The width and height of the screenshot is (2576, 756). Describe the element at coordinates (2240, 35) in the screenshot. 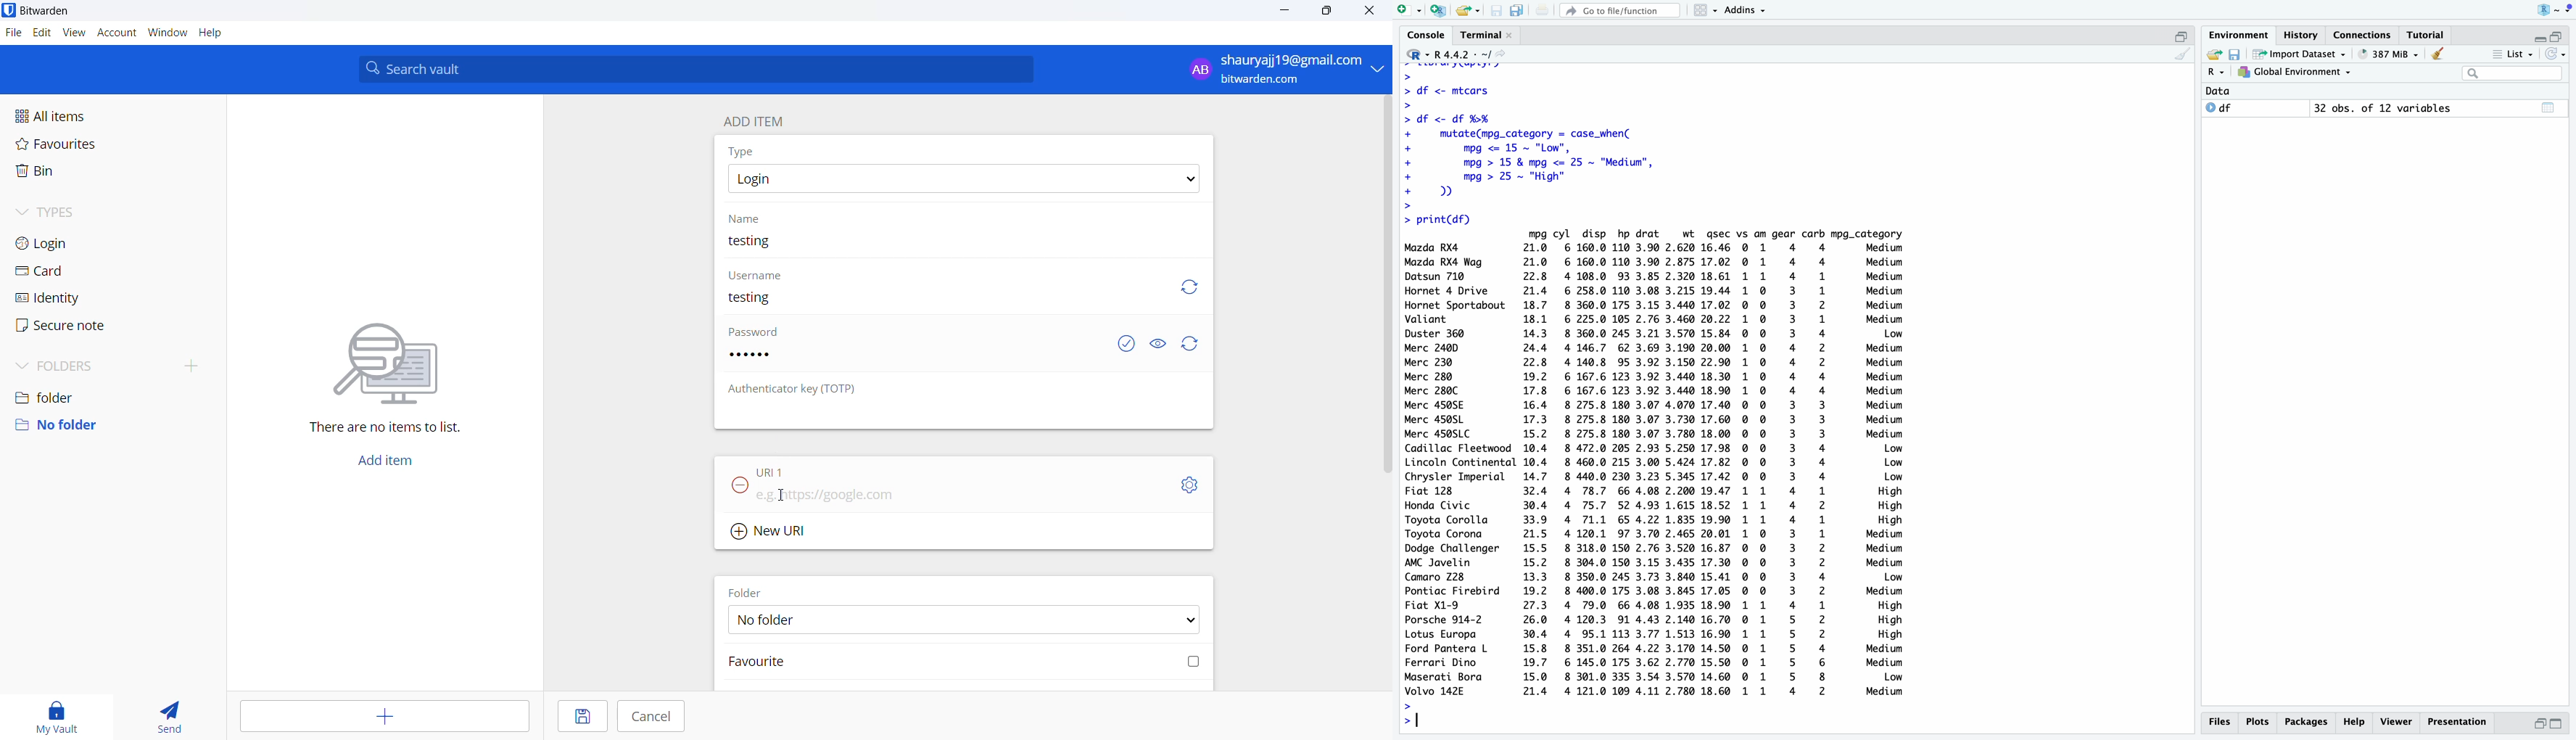

I see `Environment ` at that location.